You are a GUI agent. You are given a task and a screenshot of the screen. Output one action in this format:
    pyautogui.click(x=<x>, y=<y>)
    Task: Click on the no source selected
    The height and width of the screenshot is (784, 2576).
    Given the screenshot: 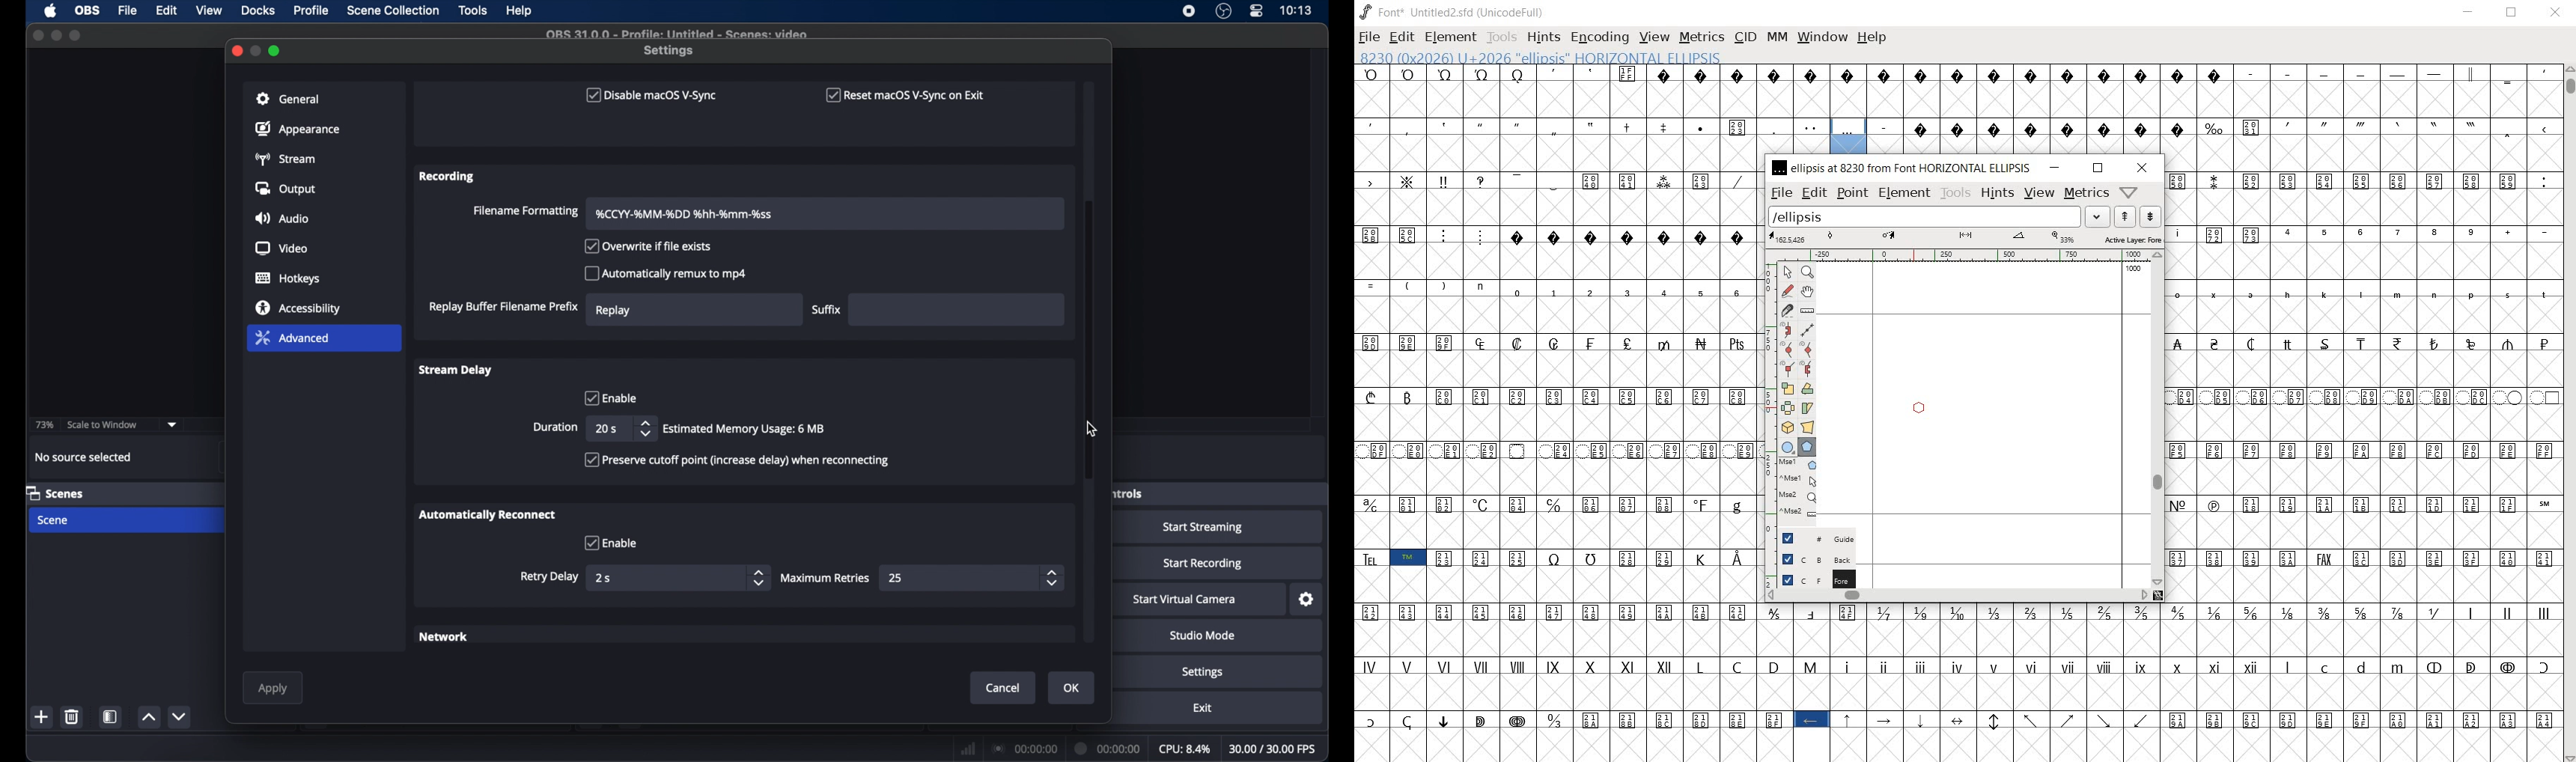 What is the action you would take?
    pyautogui.click(x=84, y=457)
    